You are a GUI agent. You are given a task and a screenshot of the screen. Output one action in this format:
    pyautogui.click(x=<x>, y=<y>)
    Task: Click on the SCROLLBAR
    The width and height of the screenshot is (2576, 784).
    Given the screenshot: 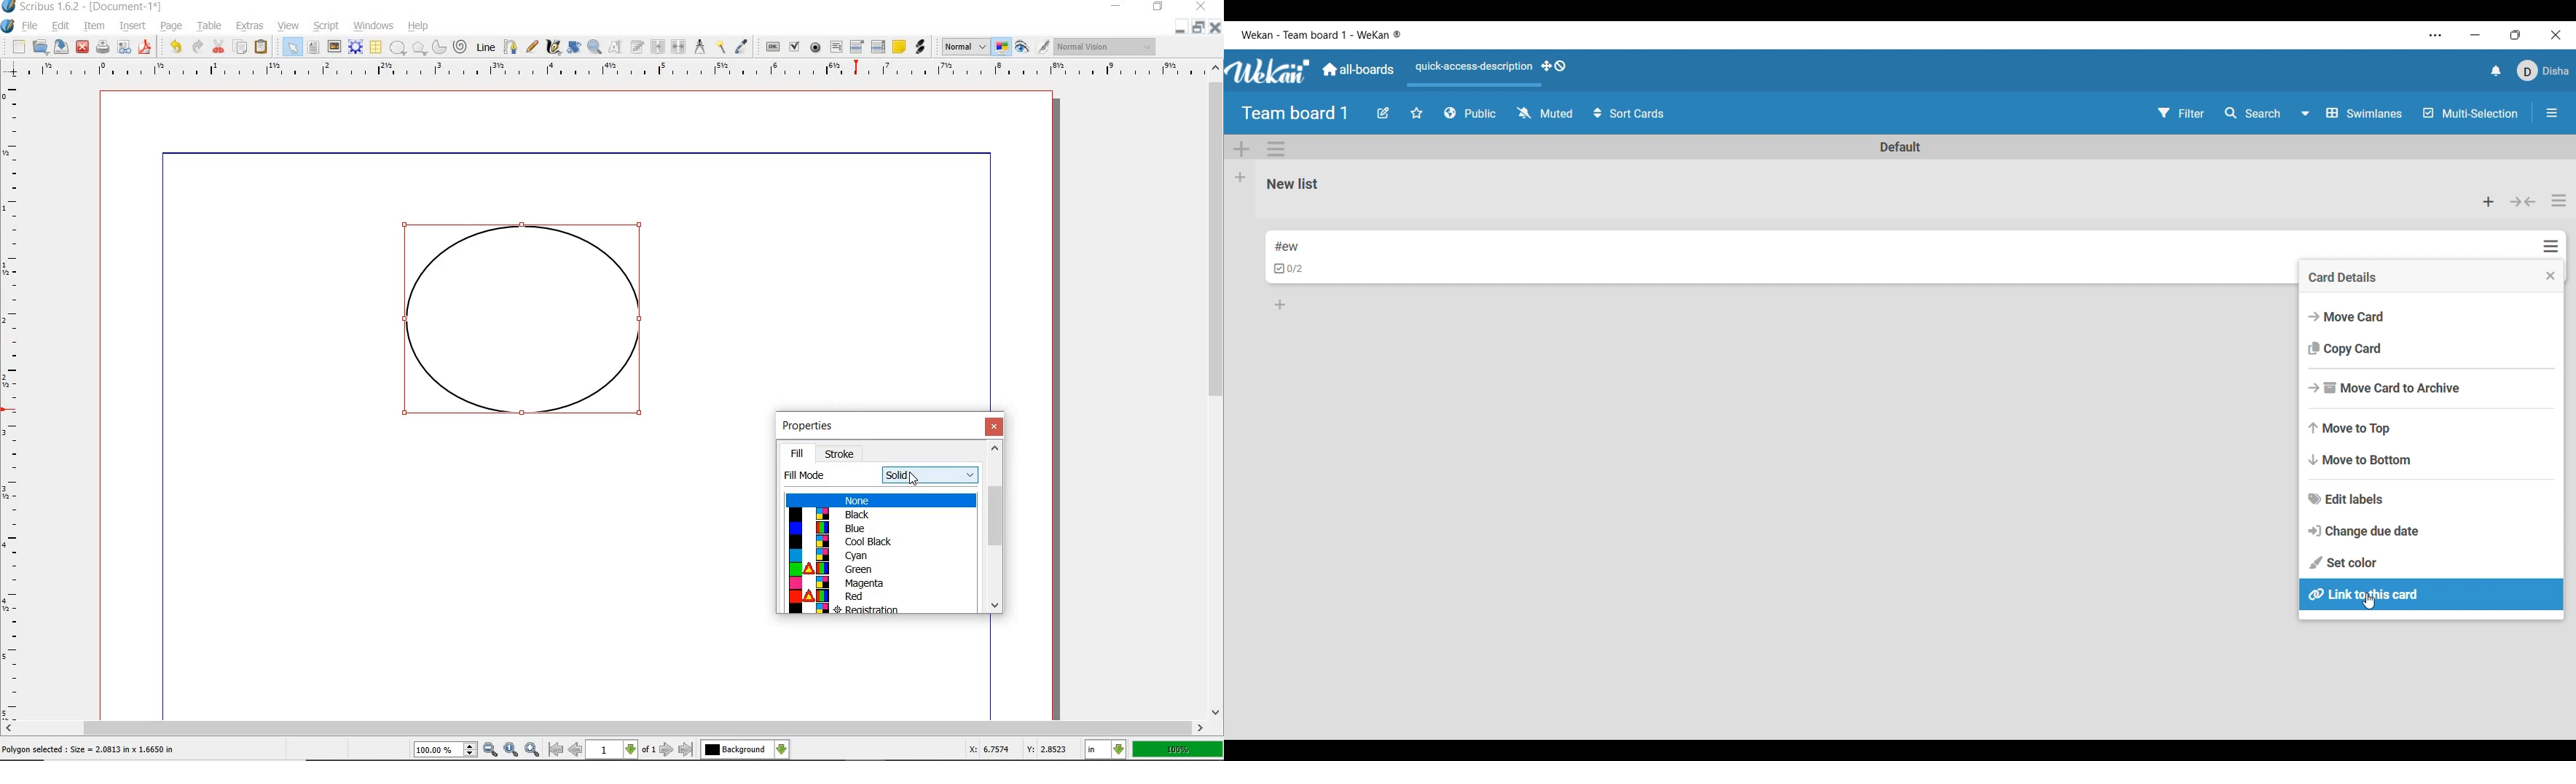 What is the action you would take?
    pyautogui.click(x=1217, y=388)
    